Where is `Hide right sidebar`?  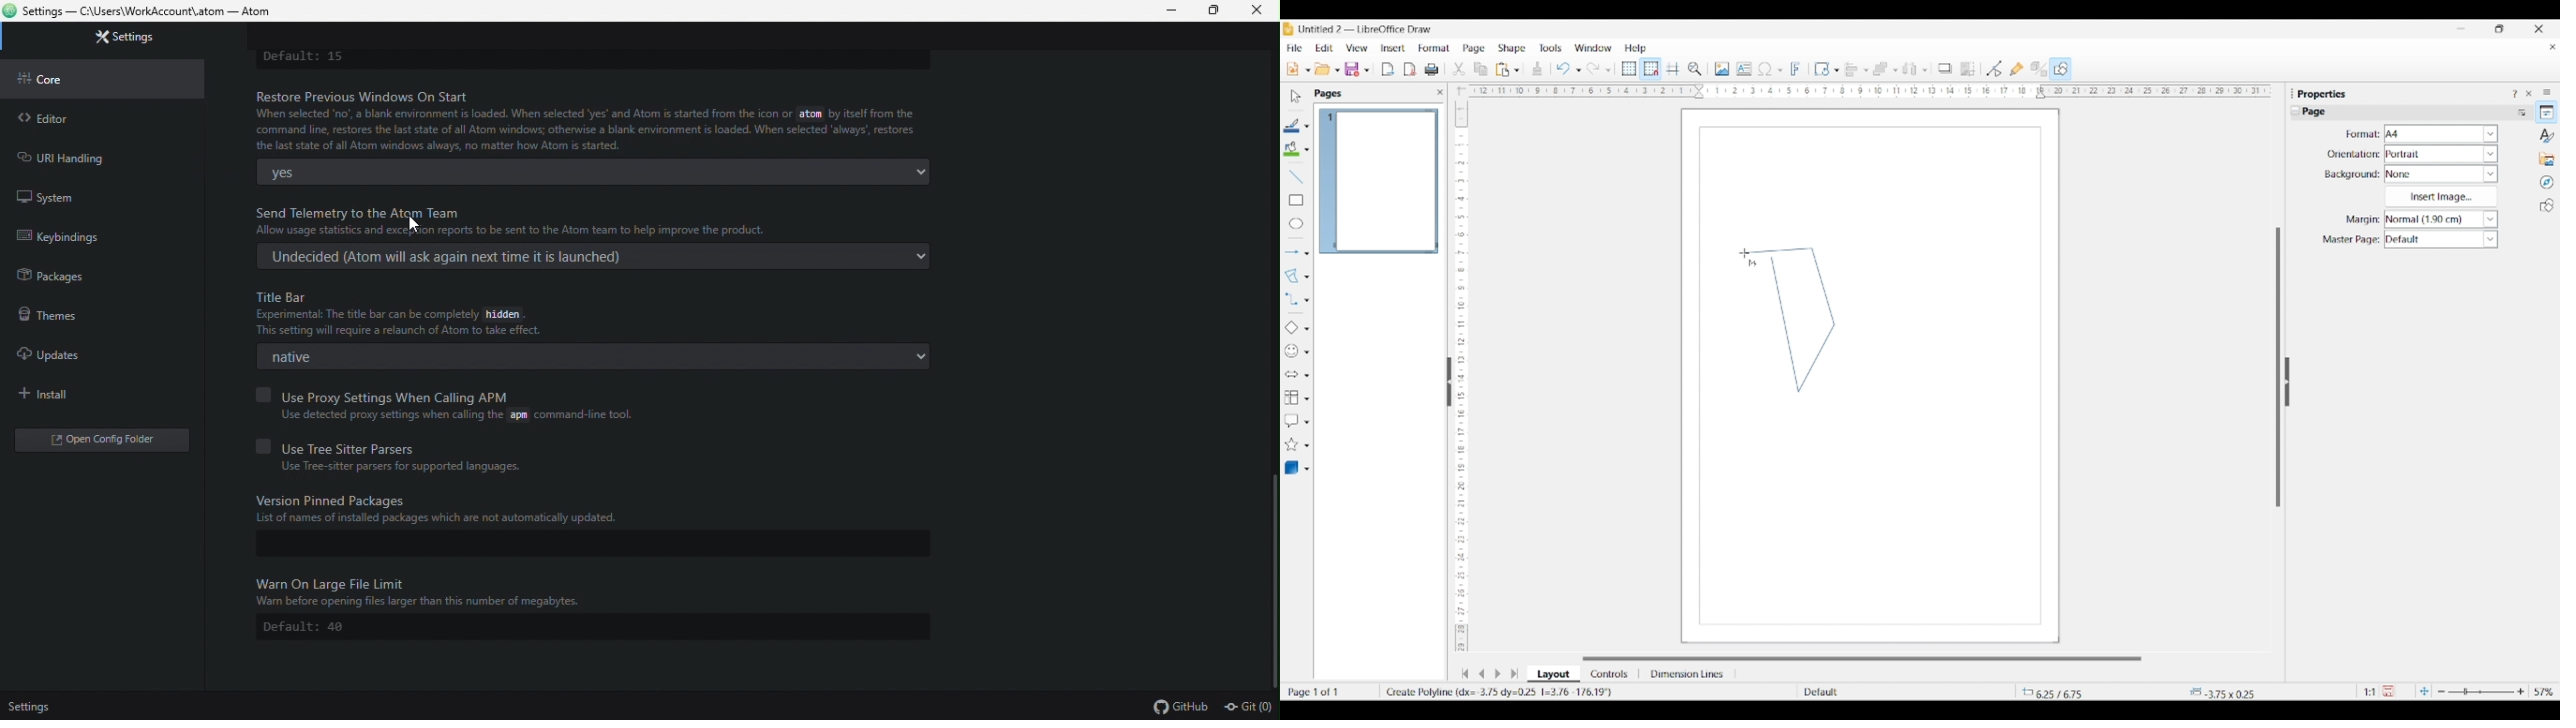 Hide right sidebar is located at coordinates (2287, 382).